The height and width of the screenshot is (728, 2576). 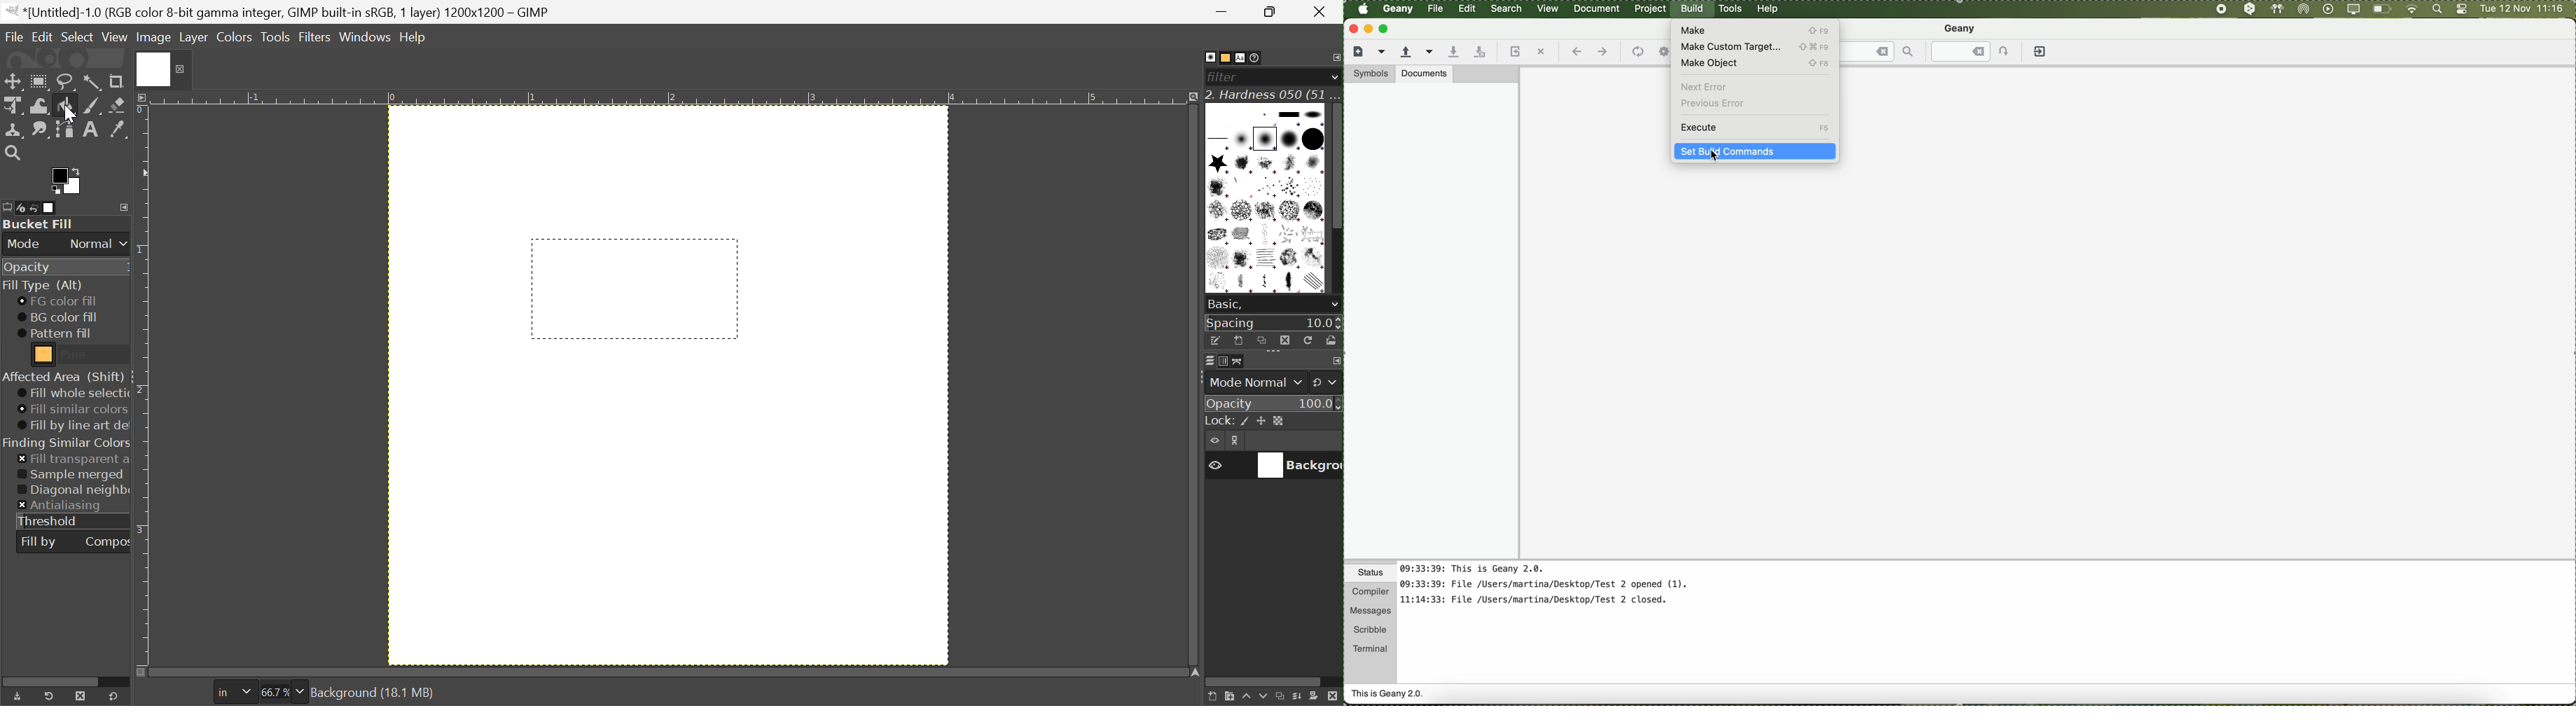 I want to click on Close, so click(x=1323, y=11).